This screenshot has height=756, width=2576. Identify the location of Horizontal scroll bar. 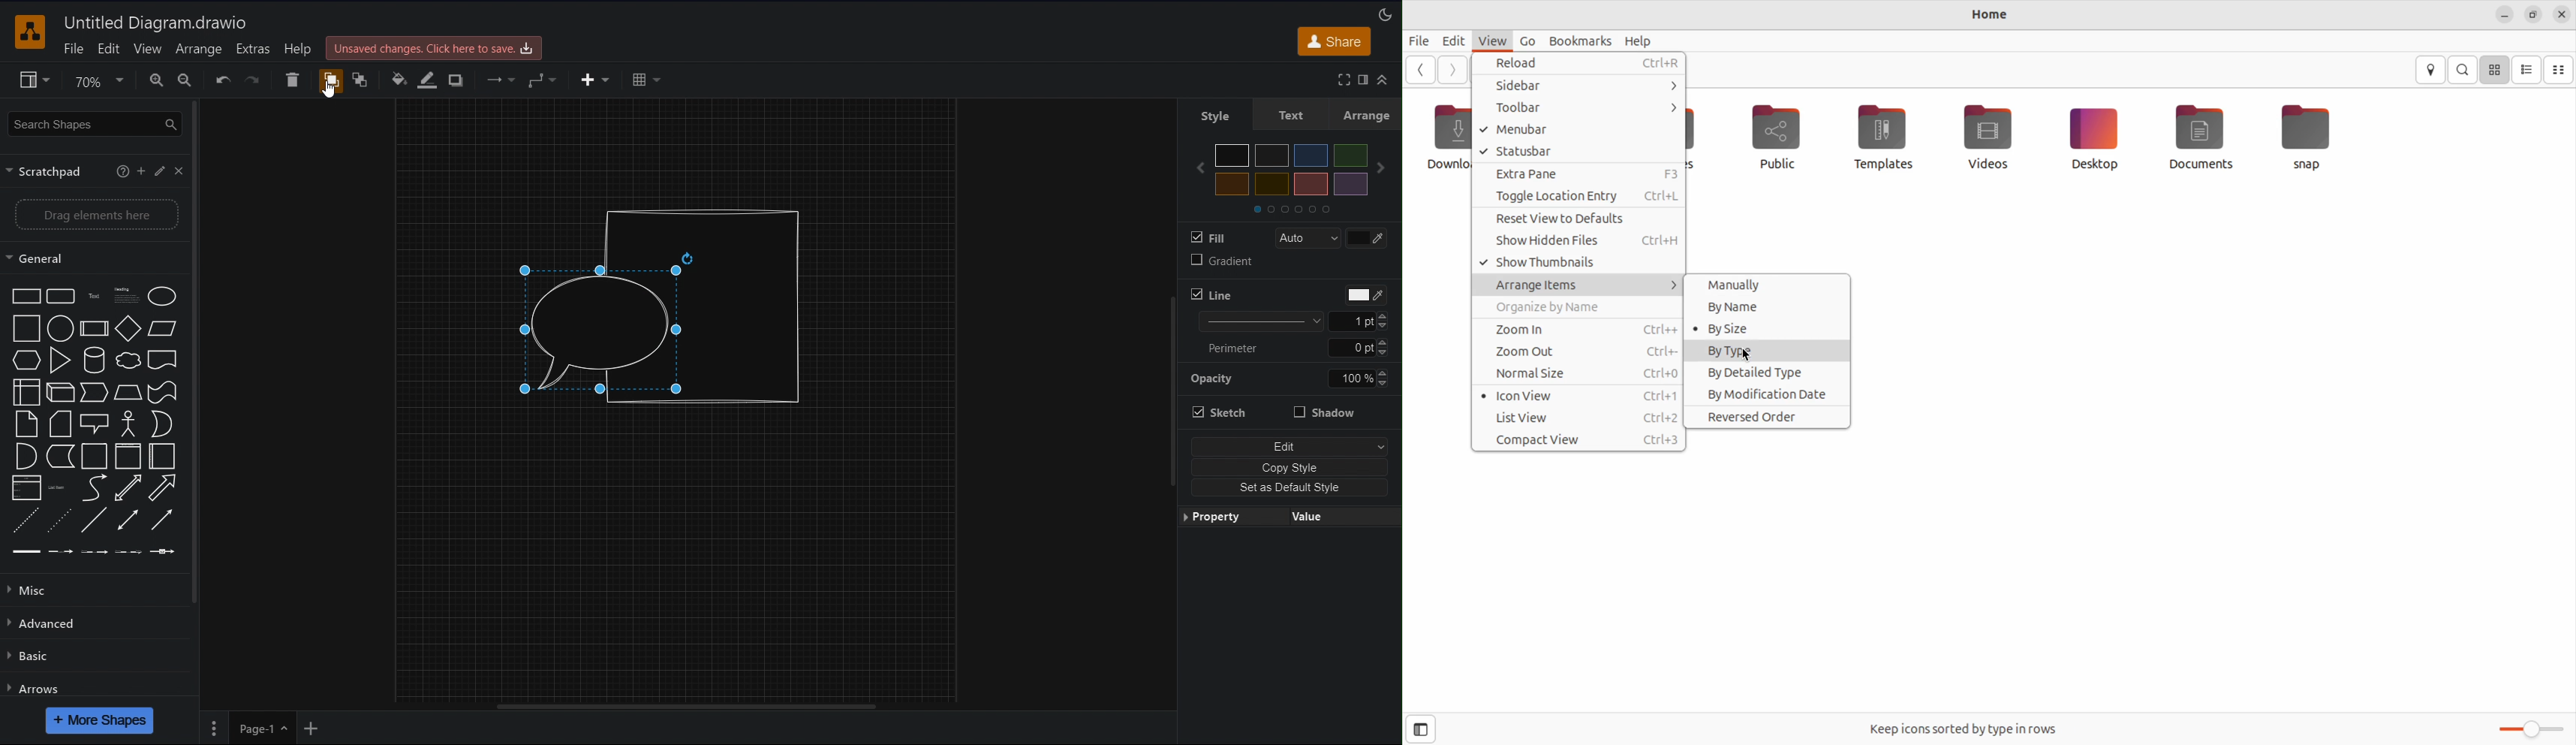
(687, 707).